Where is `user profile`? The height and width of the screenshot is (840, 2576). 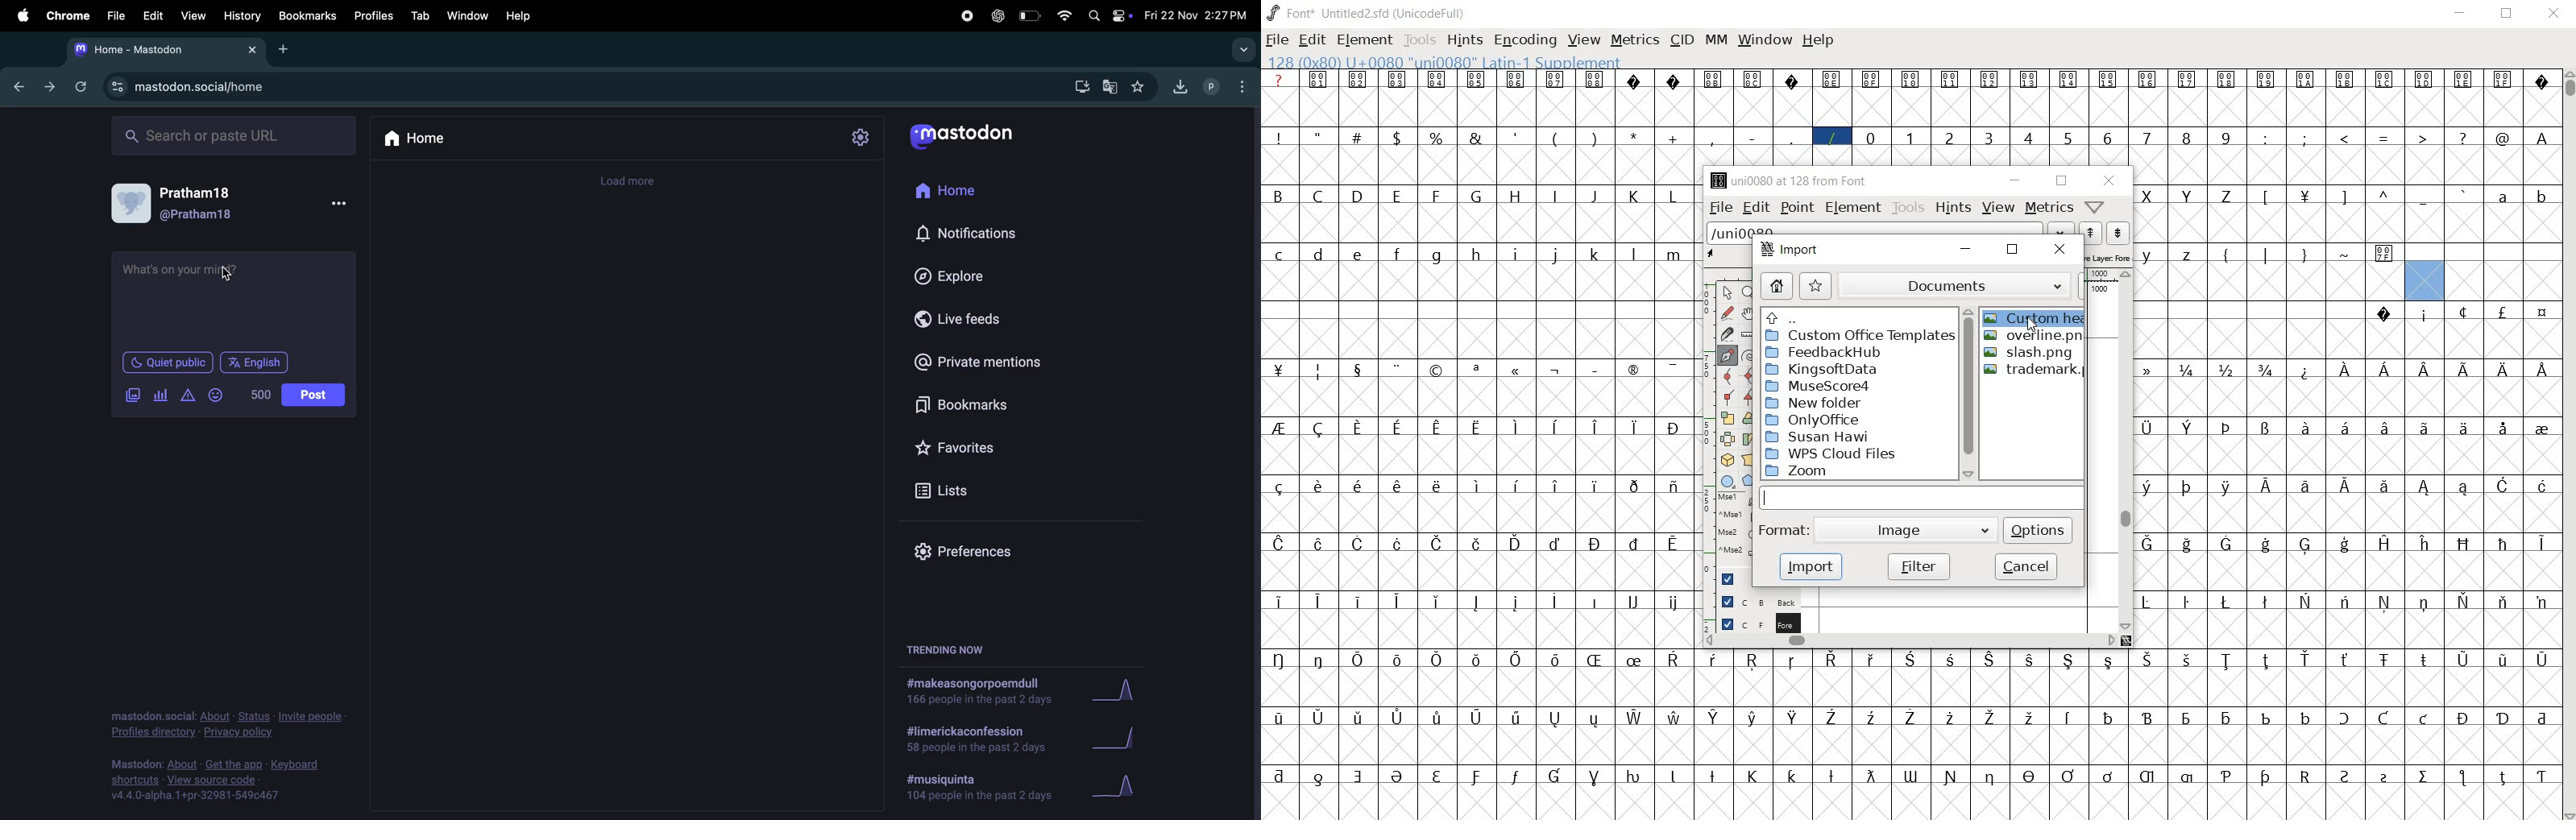 user profile is located at coordinates (131, 204).